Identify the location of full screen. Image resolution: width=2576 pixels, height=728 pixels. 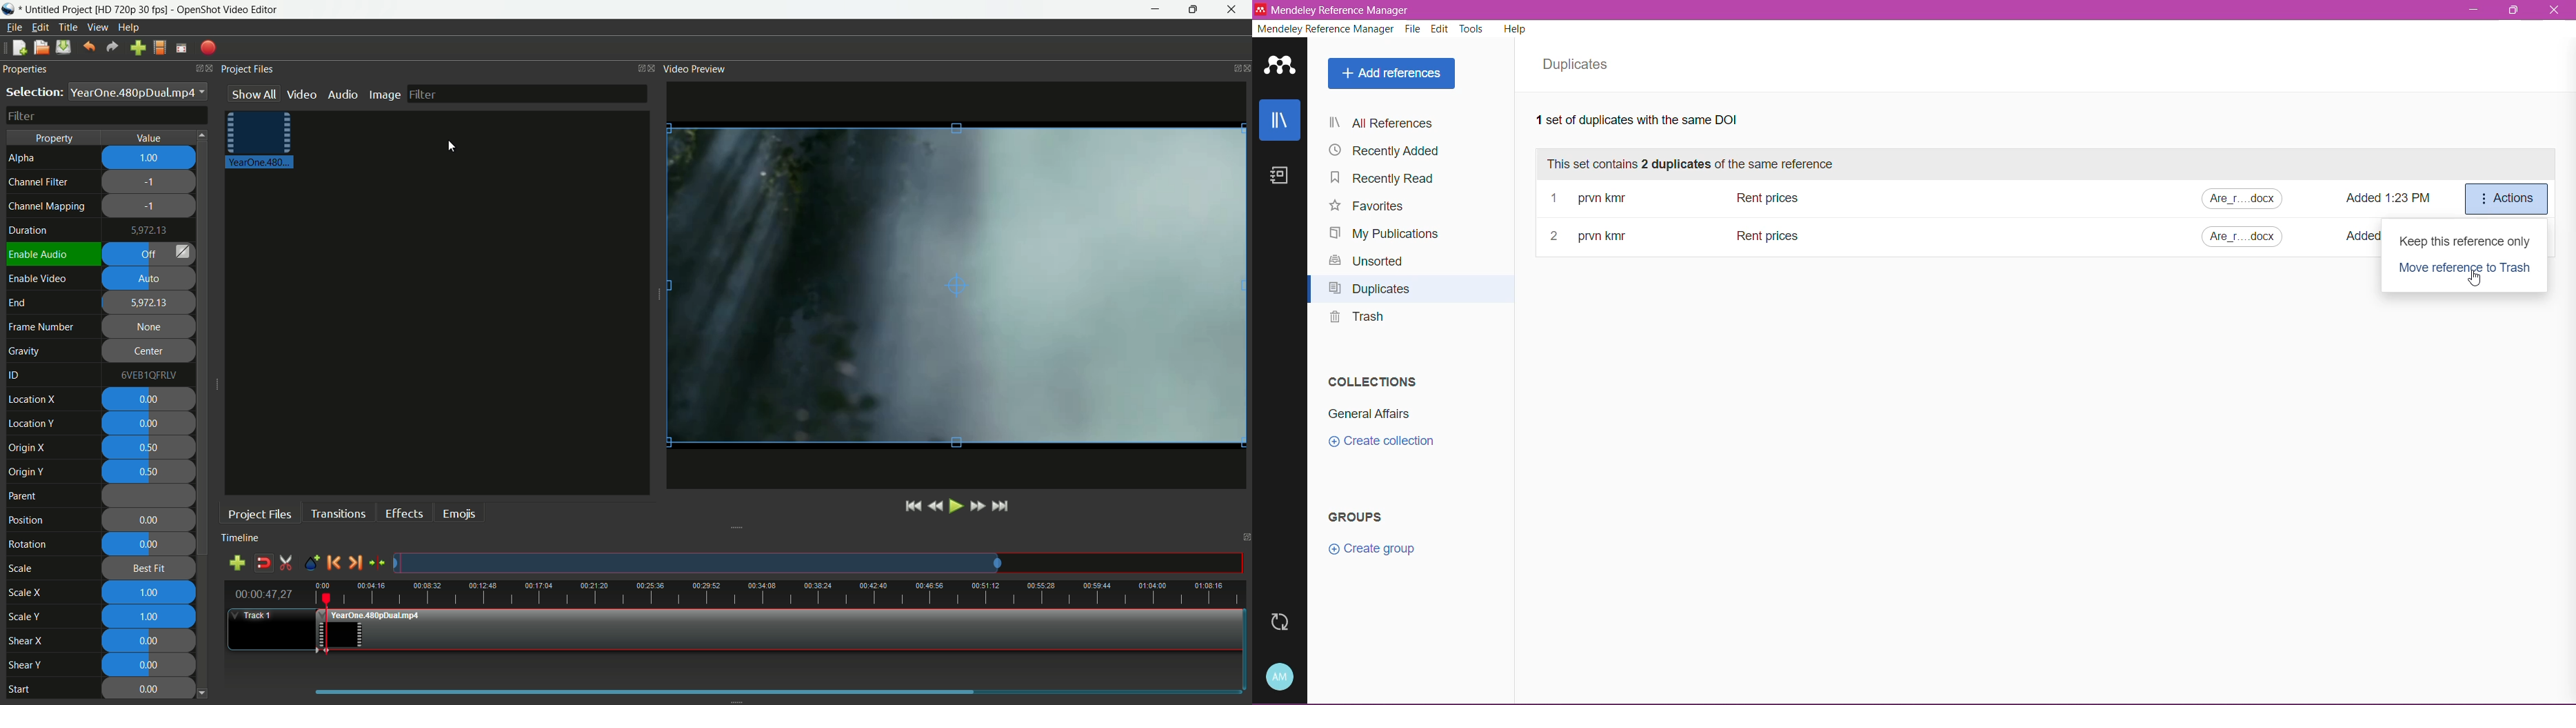
(181, 47).